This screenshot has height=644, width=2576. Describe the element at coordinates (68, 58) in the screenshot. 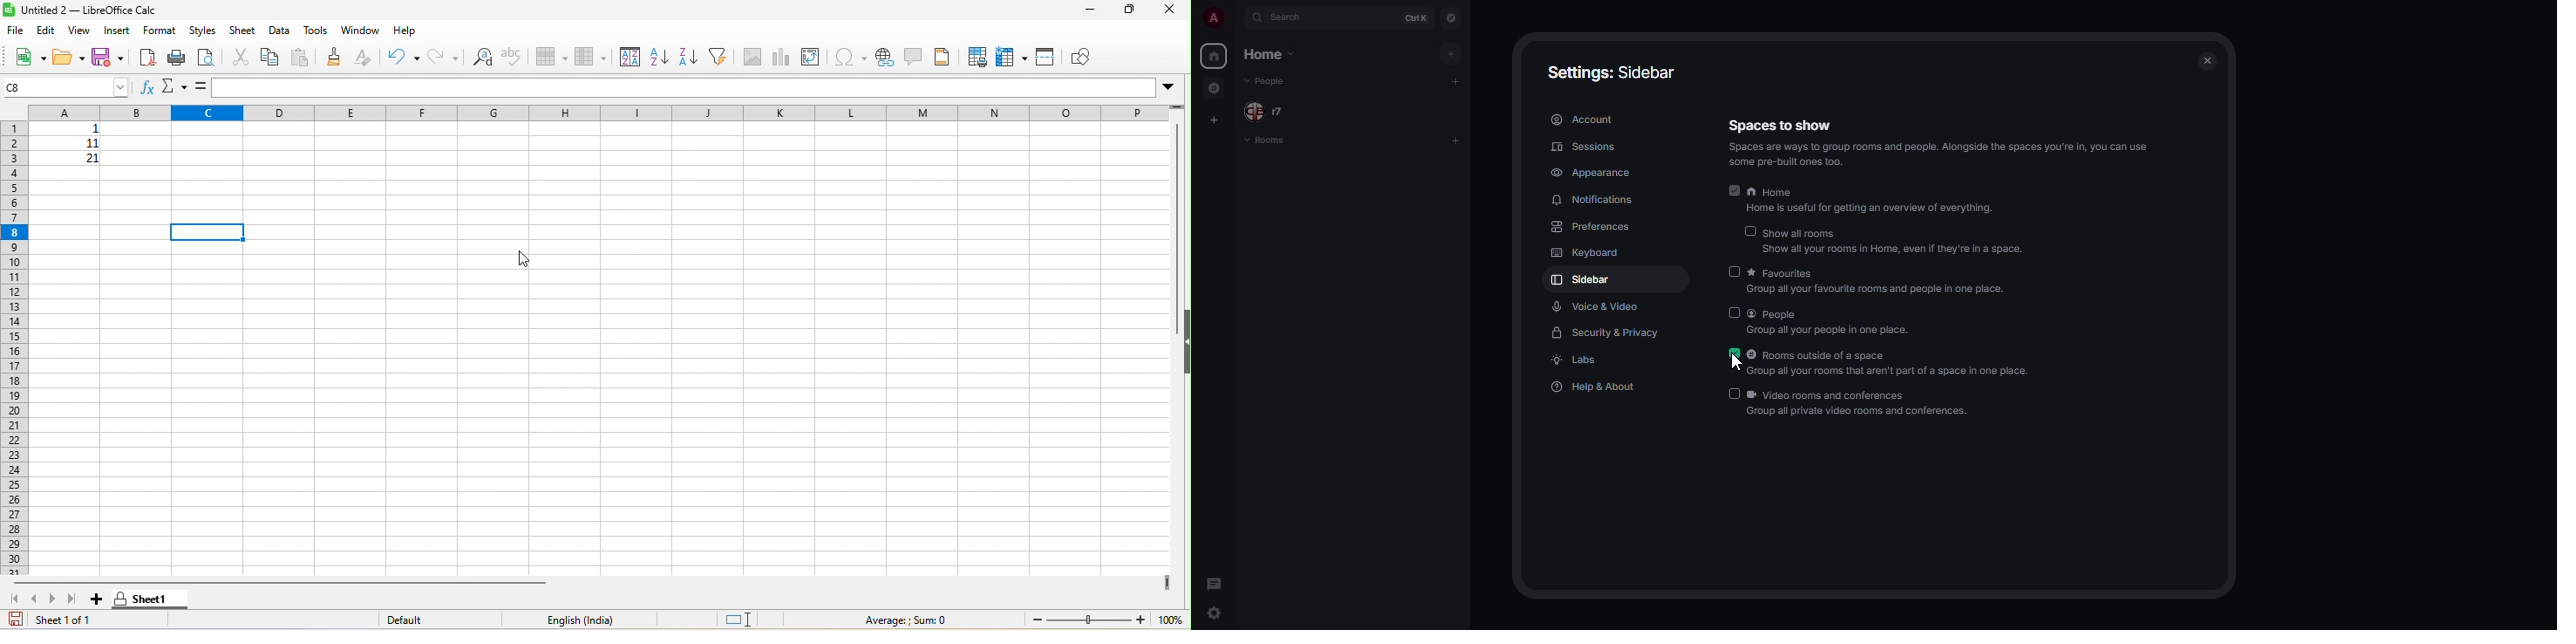

I see `open` at that location.